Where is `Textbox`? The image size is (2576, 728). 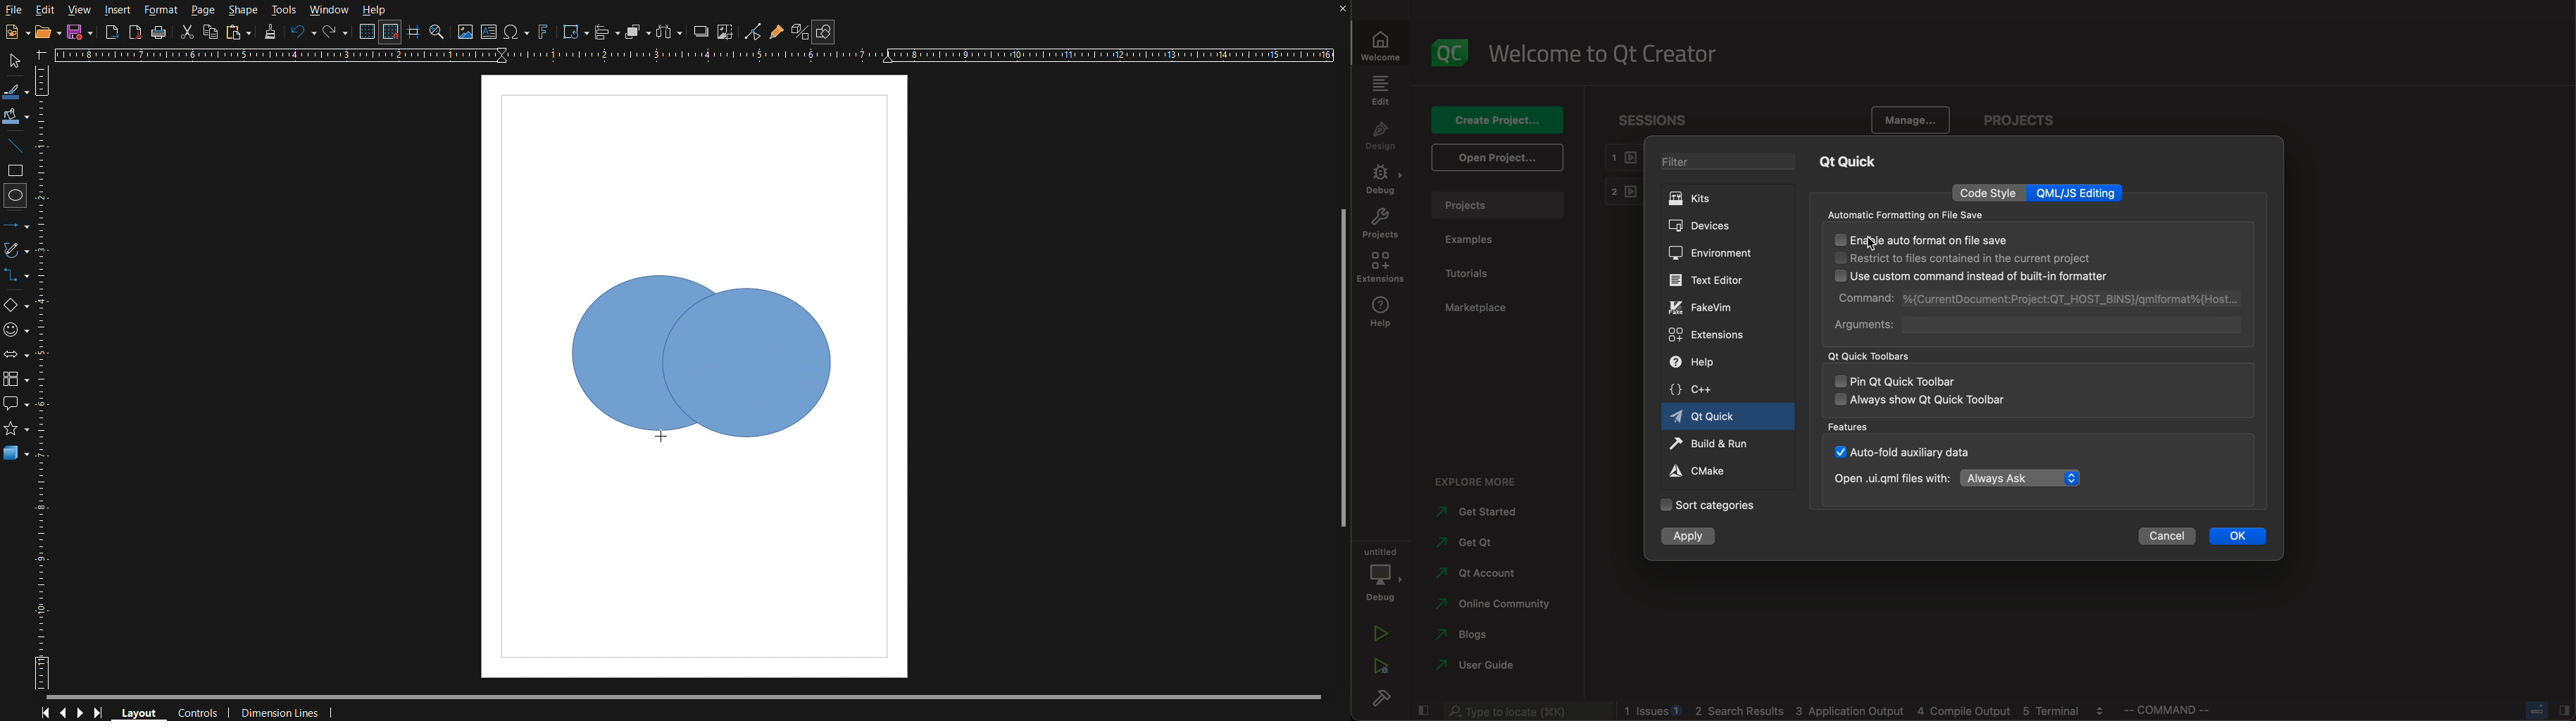
Textbox is located at coordinates (490, 32).